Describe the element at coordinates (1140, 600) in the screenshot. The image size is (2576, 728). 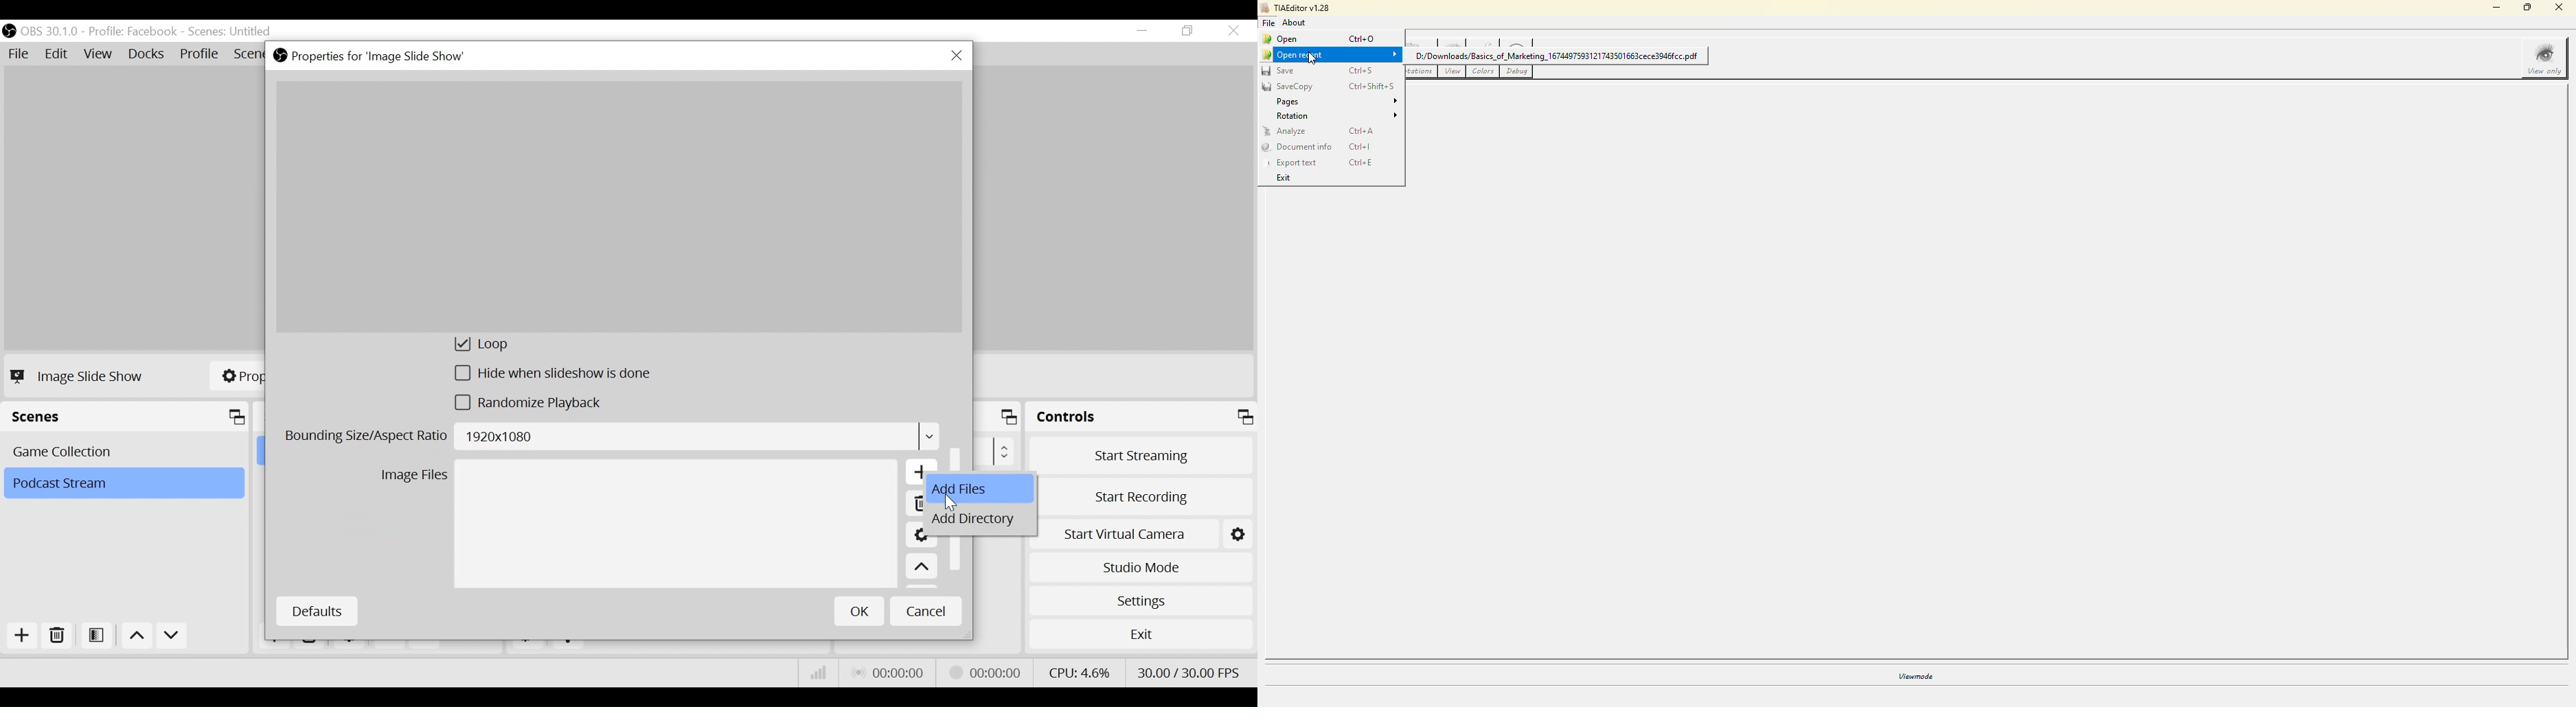
I see `Settings` at that location.